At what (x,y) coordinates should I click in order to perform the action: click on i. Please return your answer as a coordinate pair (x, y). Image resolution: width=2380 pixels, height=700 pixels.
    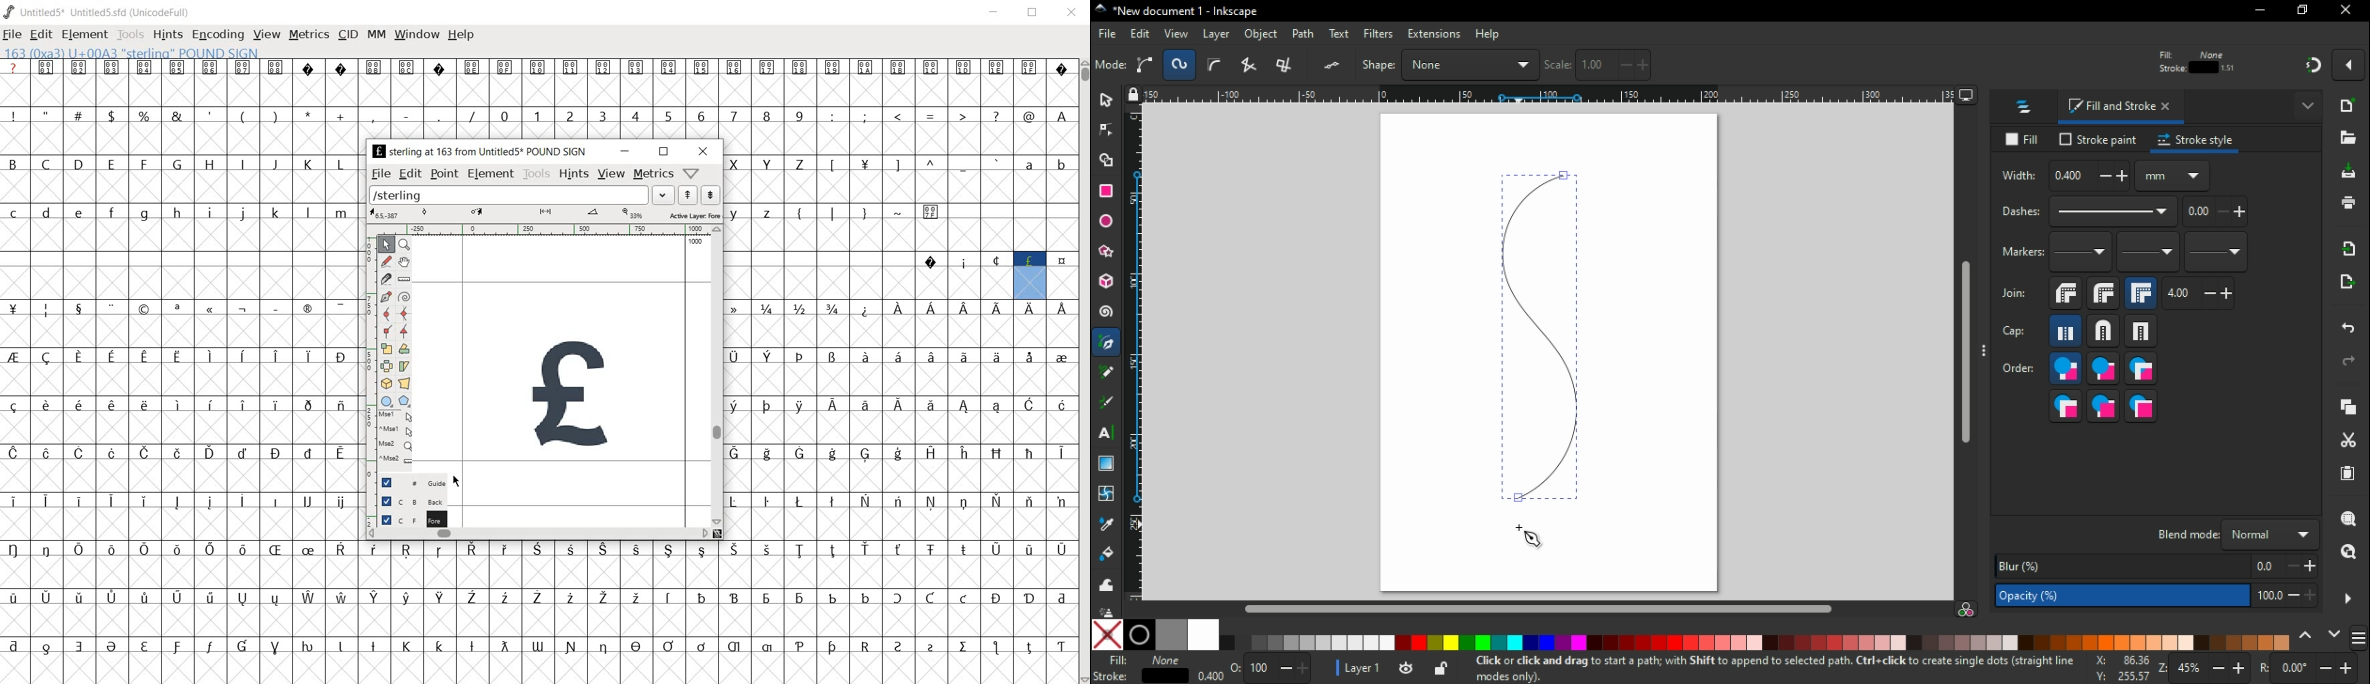
    Looking at the image, I should click on (209, 213).